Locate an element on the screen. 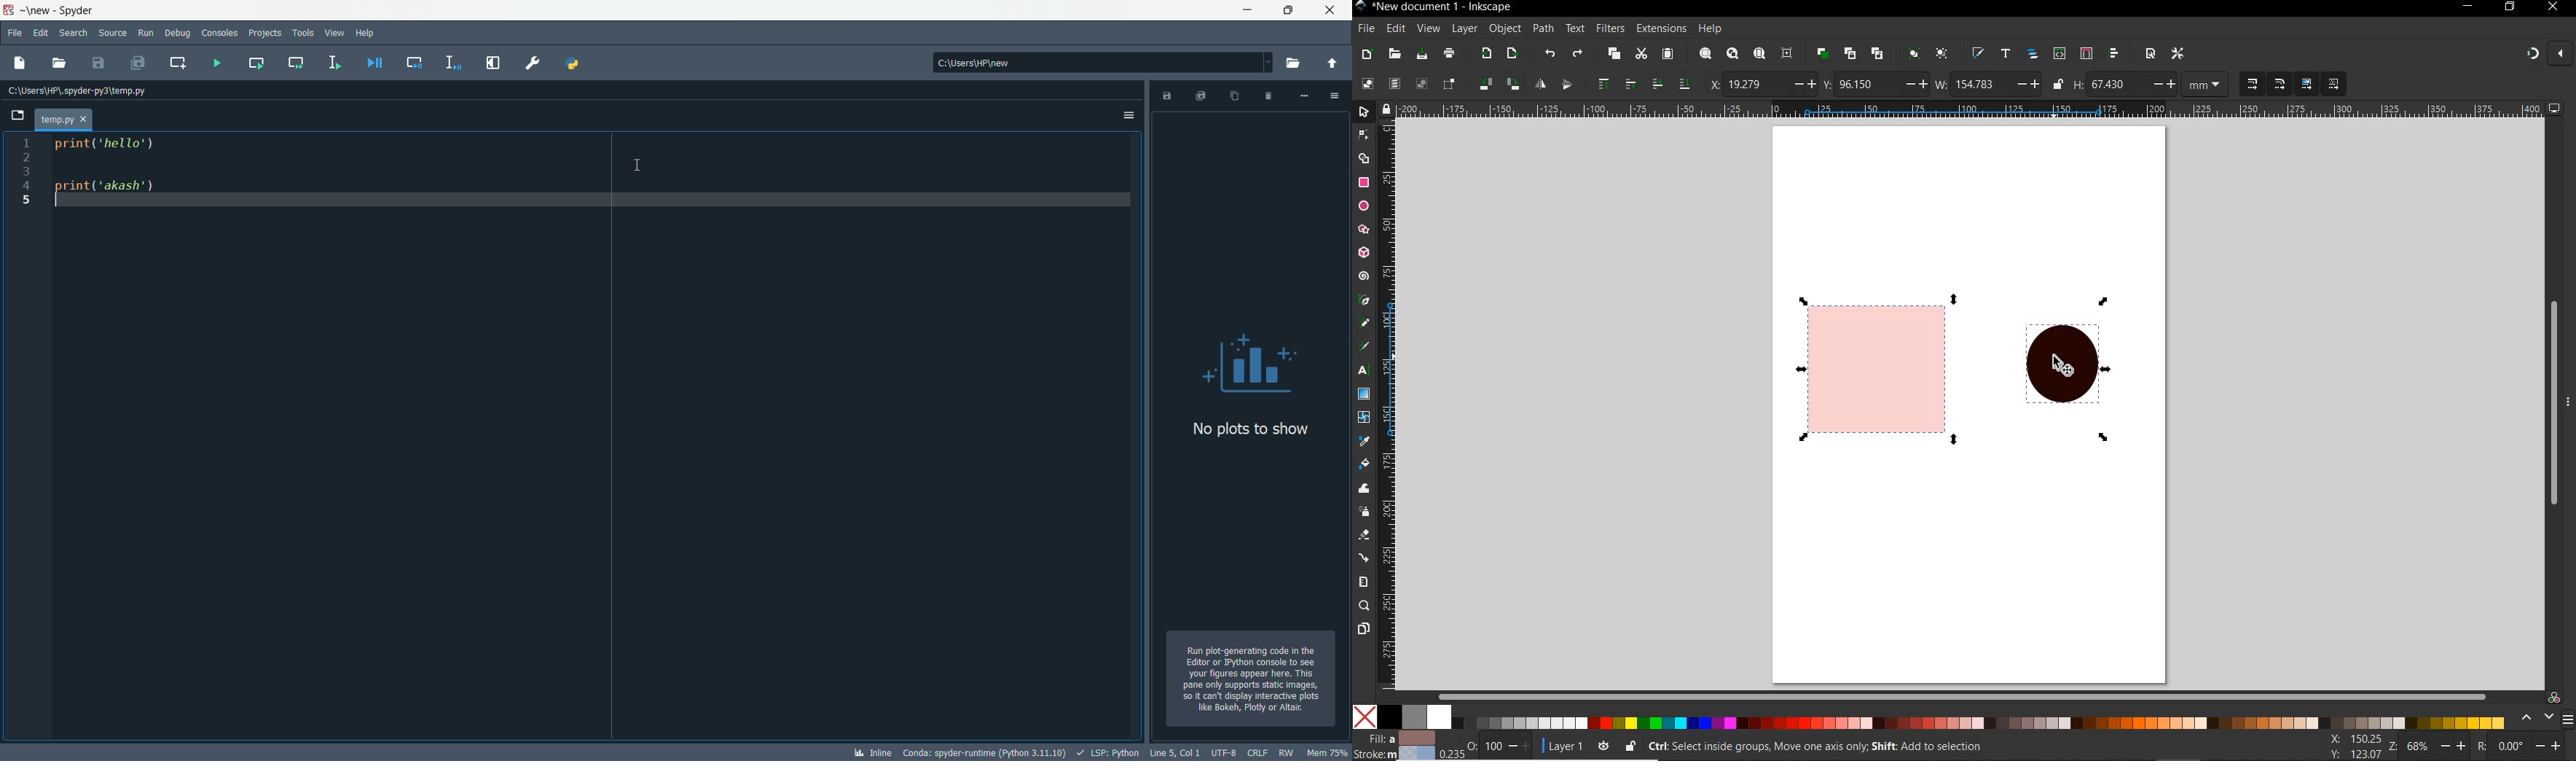 This screenshot has height=784, width=2576. debug cell is located at coordinates (416, 61).